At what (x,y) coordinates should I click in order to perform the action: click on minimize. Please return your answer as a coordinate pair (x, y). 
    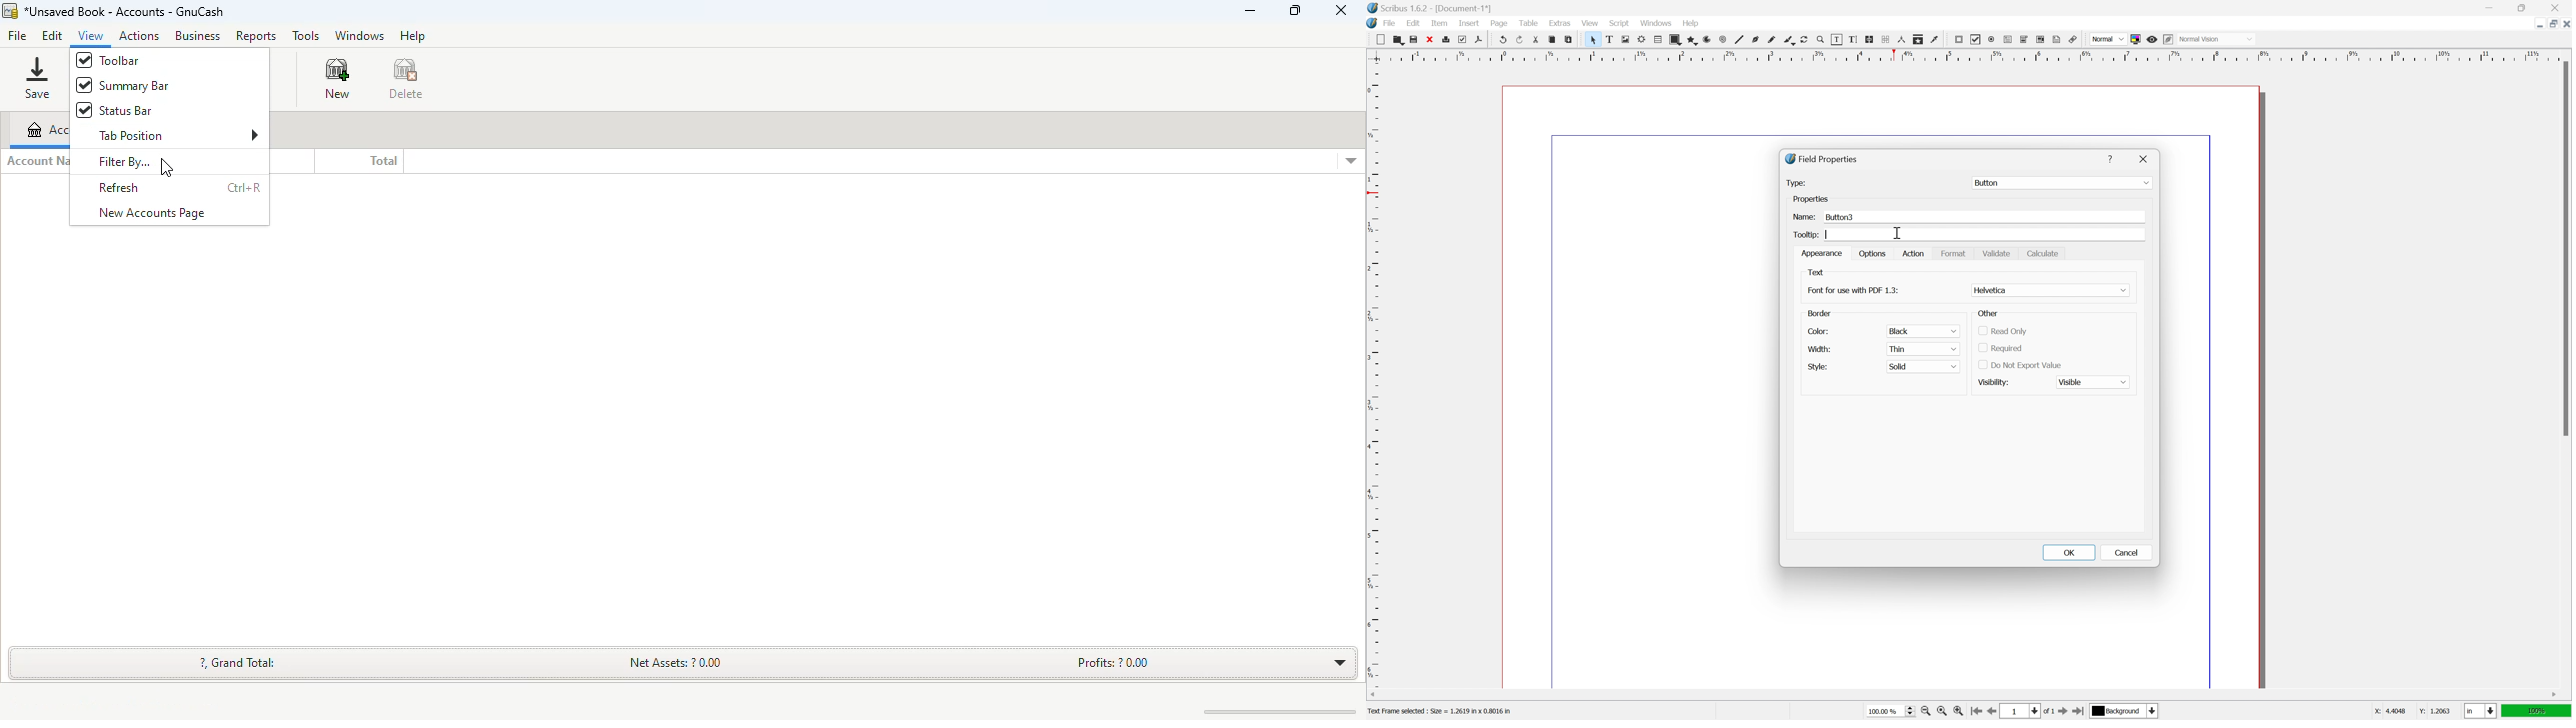
    Looking at the image, I should click on (1250, 10).